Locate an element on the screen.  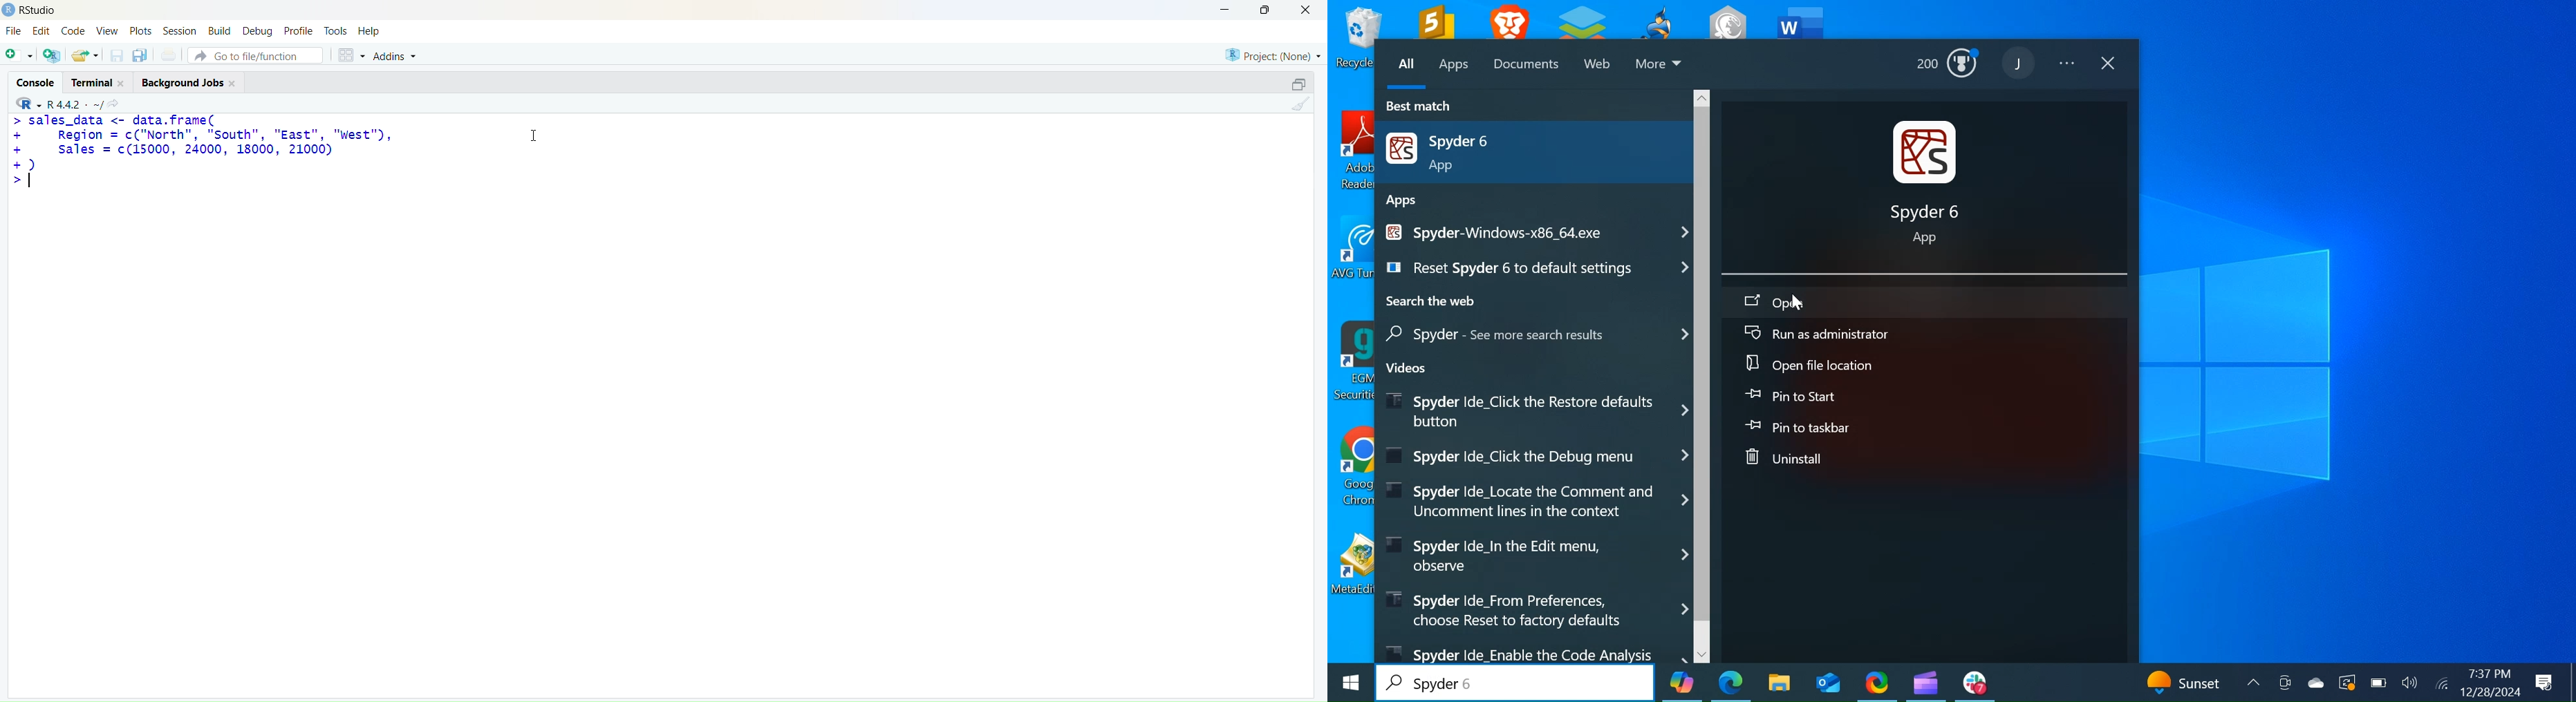
Outlook is located at coordinates (1828, 682).